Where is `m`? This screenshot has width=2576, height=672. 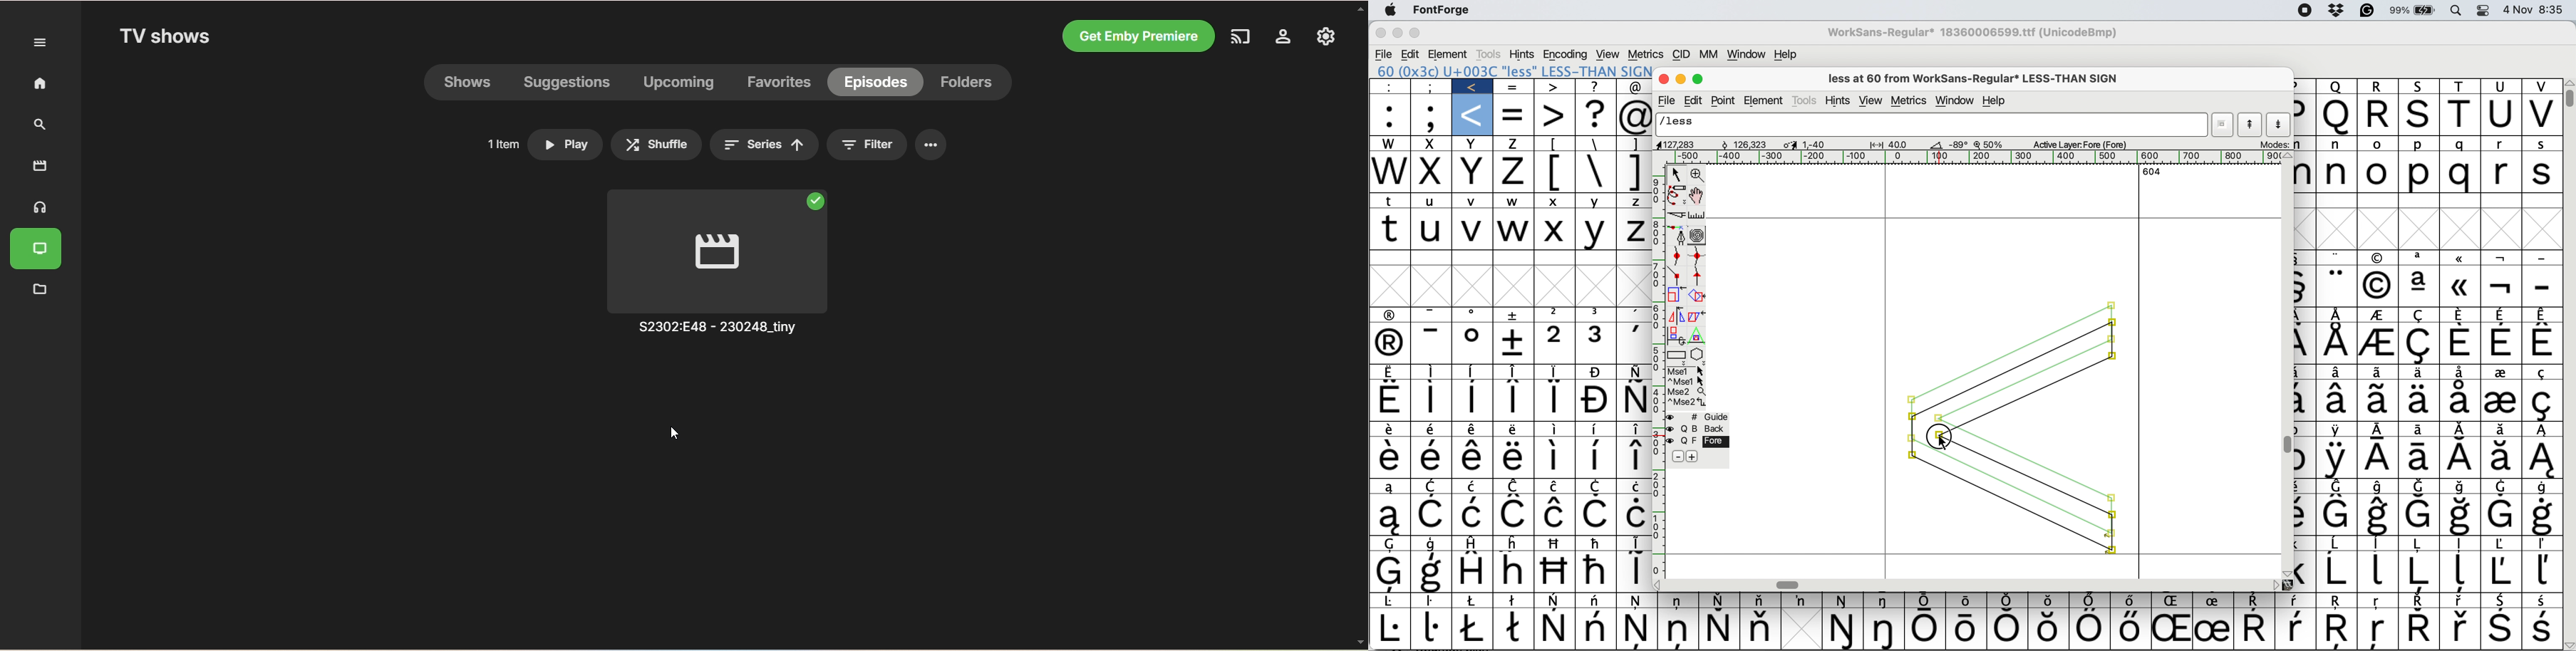
m is located at coordinates (2305, 145).